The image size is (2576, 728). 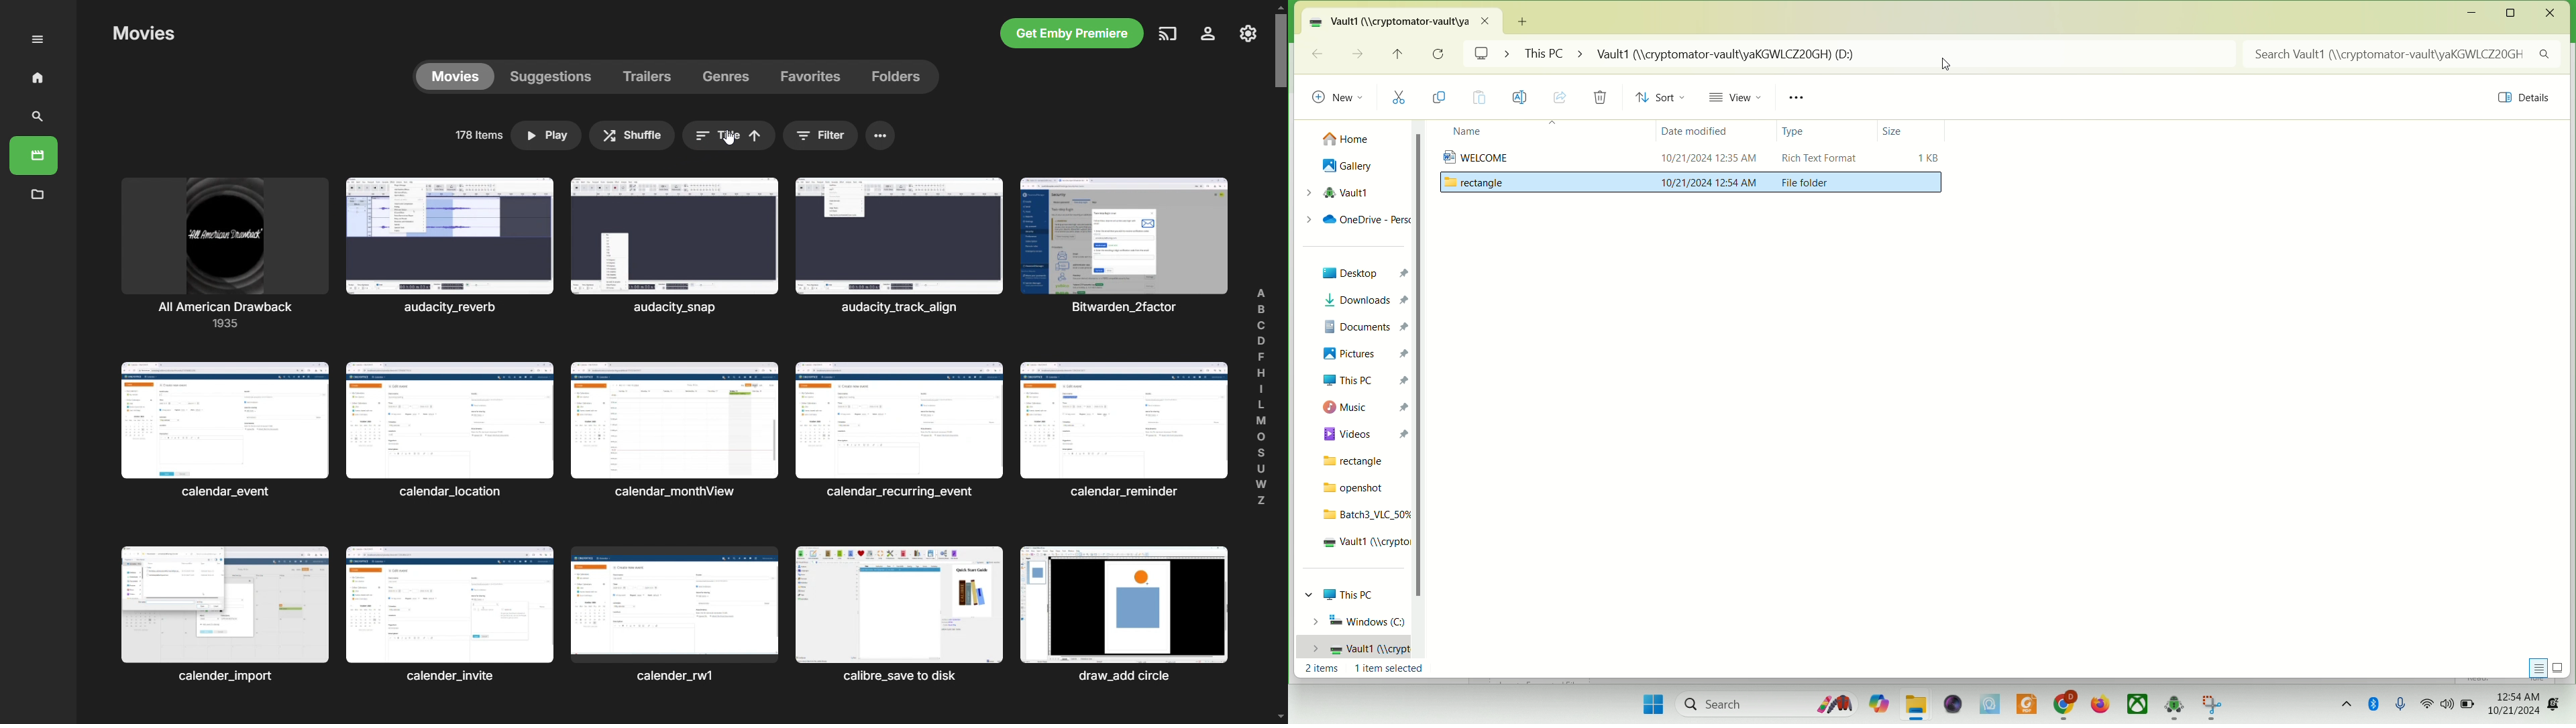 I want to click on rename, so click(x=1521, y=97).